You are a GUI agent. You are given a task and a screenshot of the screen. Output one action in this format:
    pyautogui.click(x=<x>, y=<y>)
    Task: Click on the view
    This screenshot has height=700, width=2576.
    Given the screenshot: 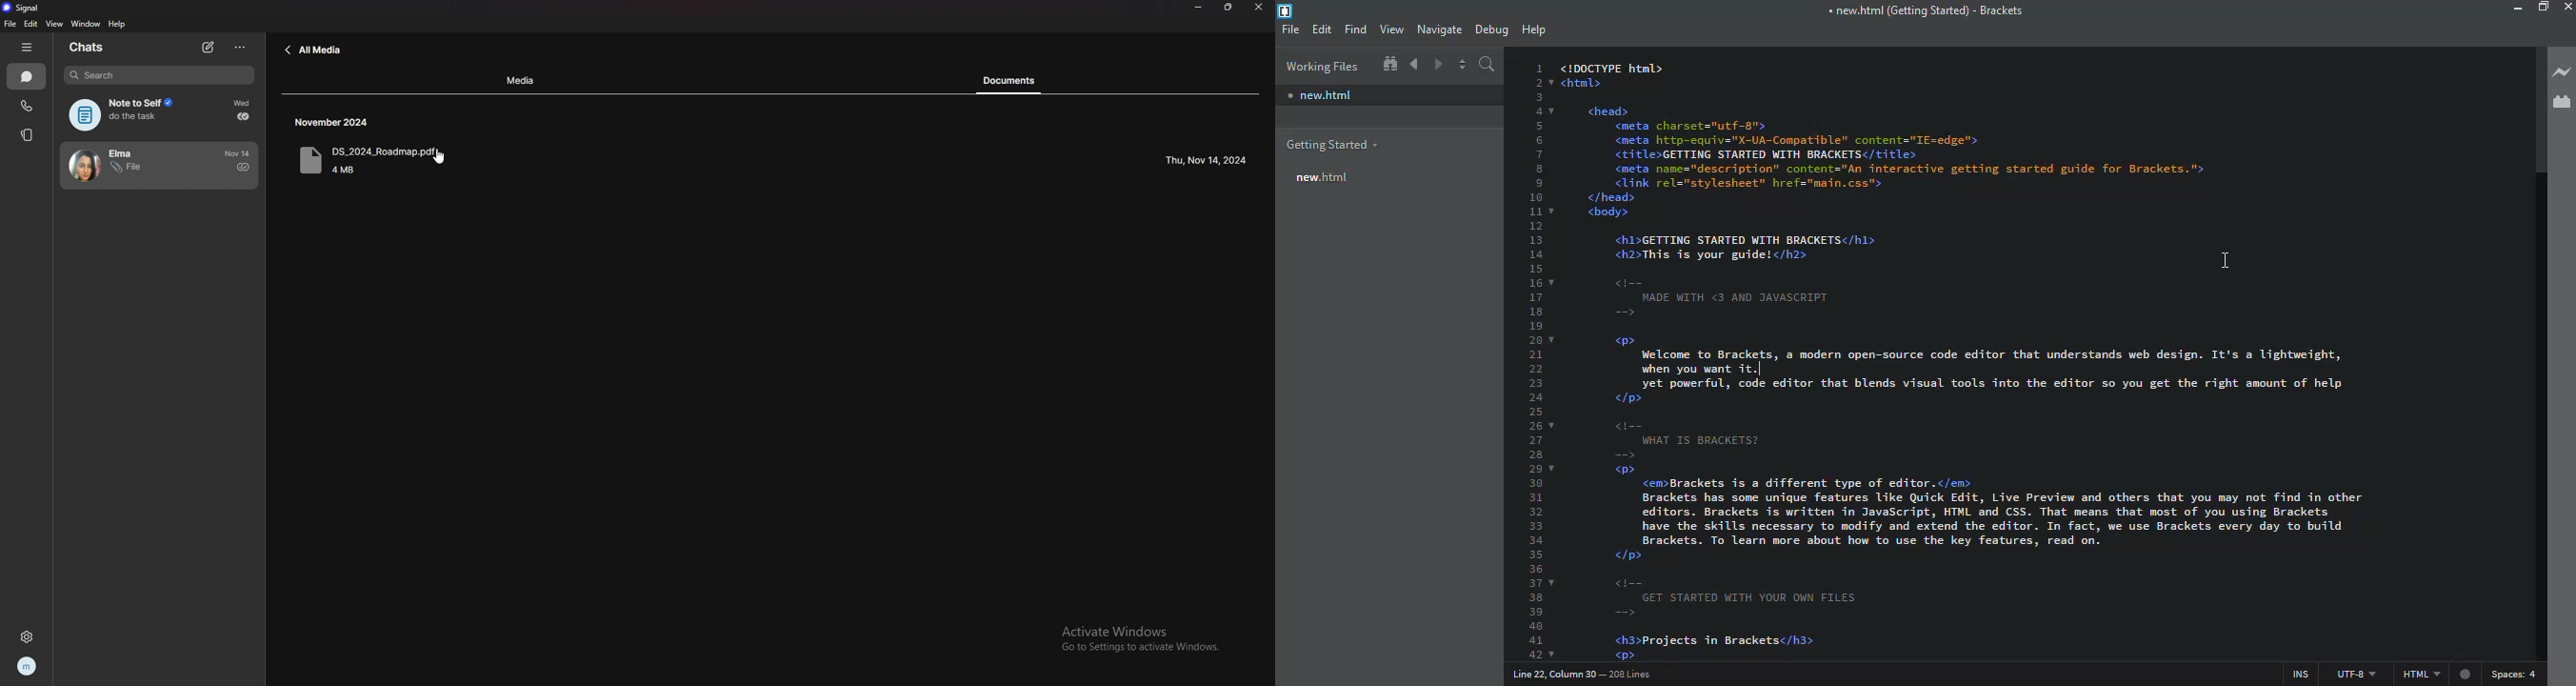 What is the action you would take?
    pyautogui.click(x=54, y=24)
    